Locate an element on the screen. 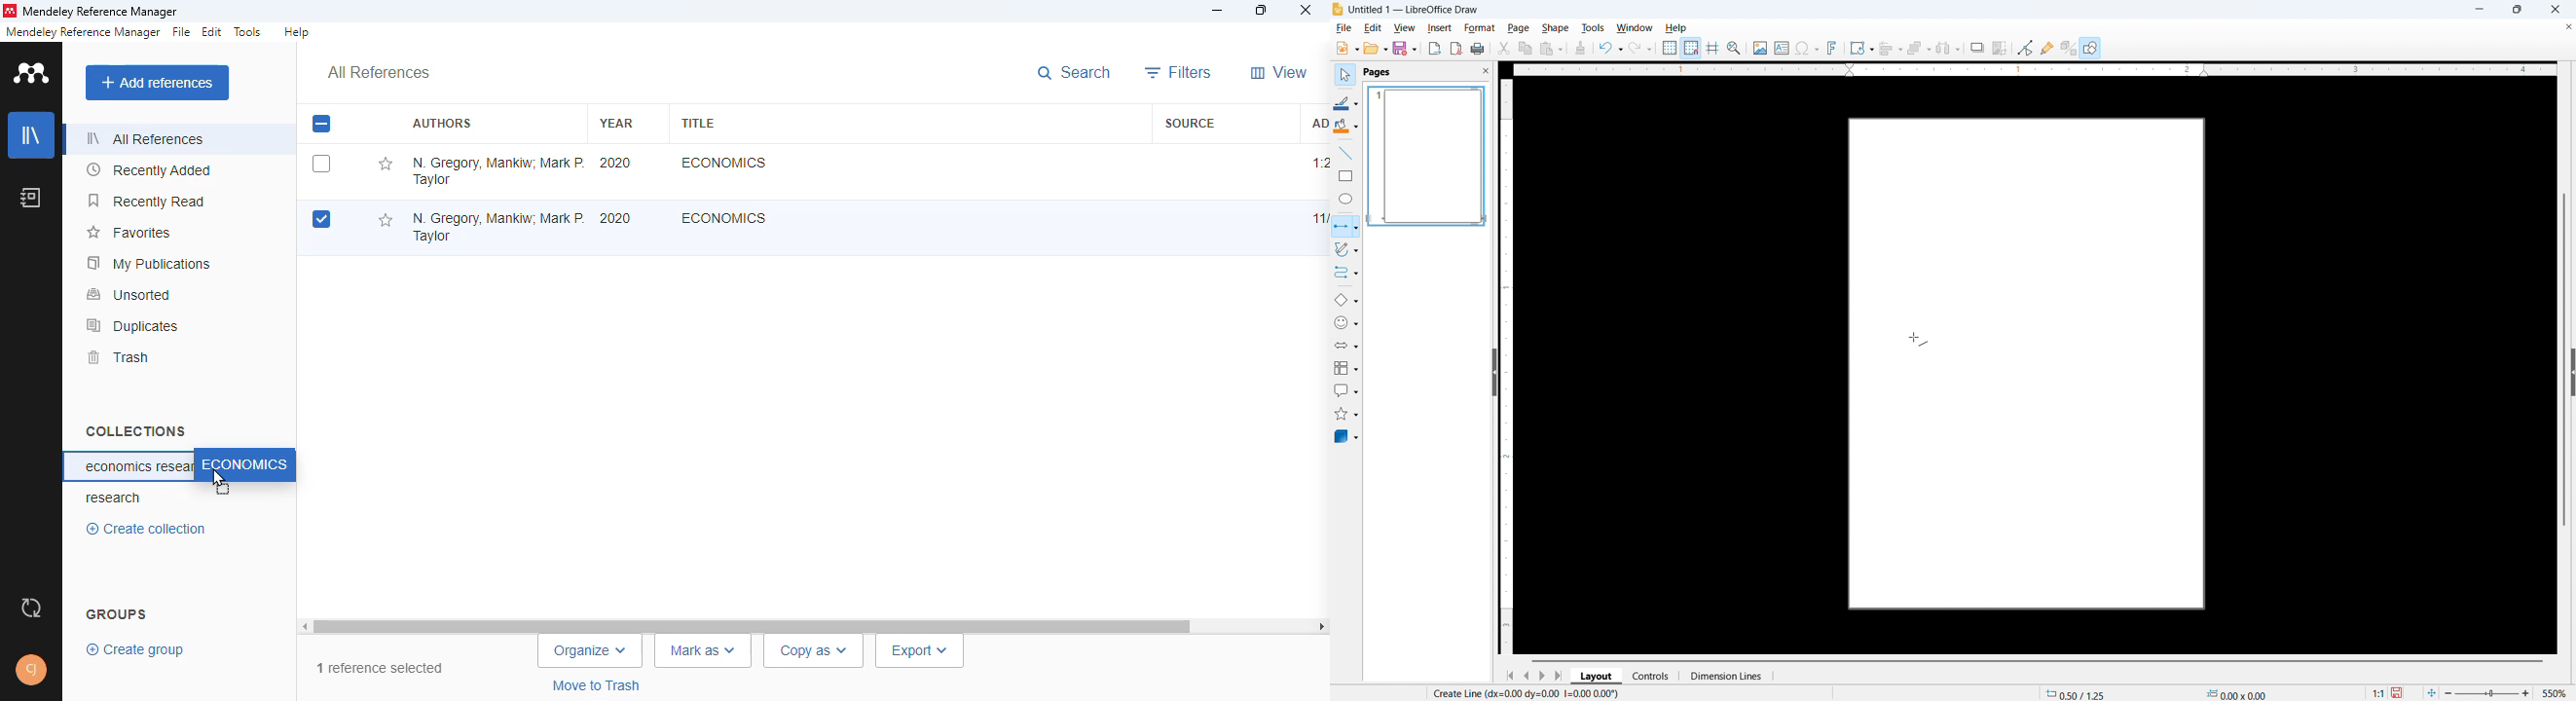 Image resolution: width=2576 pixels, height=728 pixels. select is located at coordinates (321, 220).